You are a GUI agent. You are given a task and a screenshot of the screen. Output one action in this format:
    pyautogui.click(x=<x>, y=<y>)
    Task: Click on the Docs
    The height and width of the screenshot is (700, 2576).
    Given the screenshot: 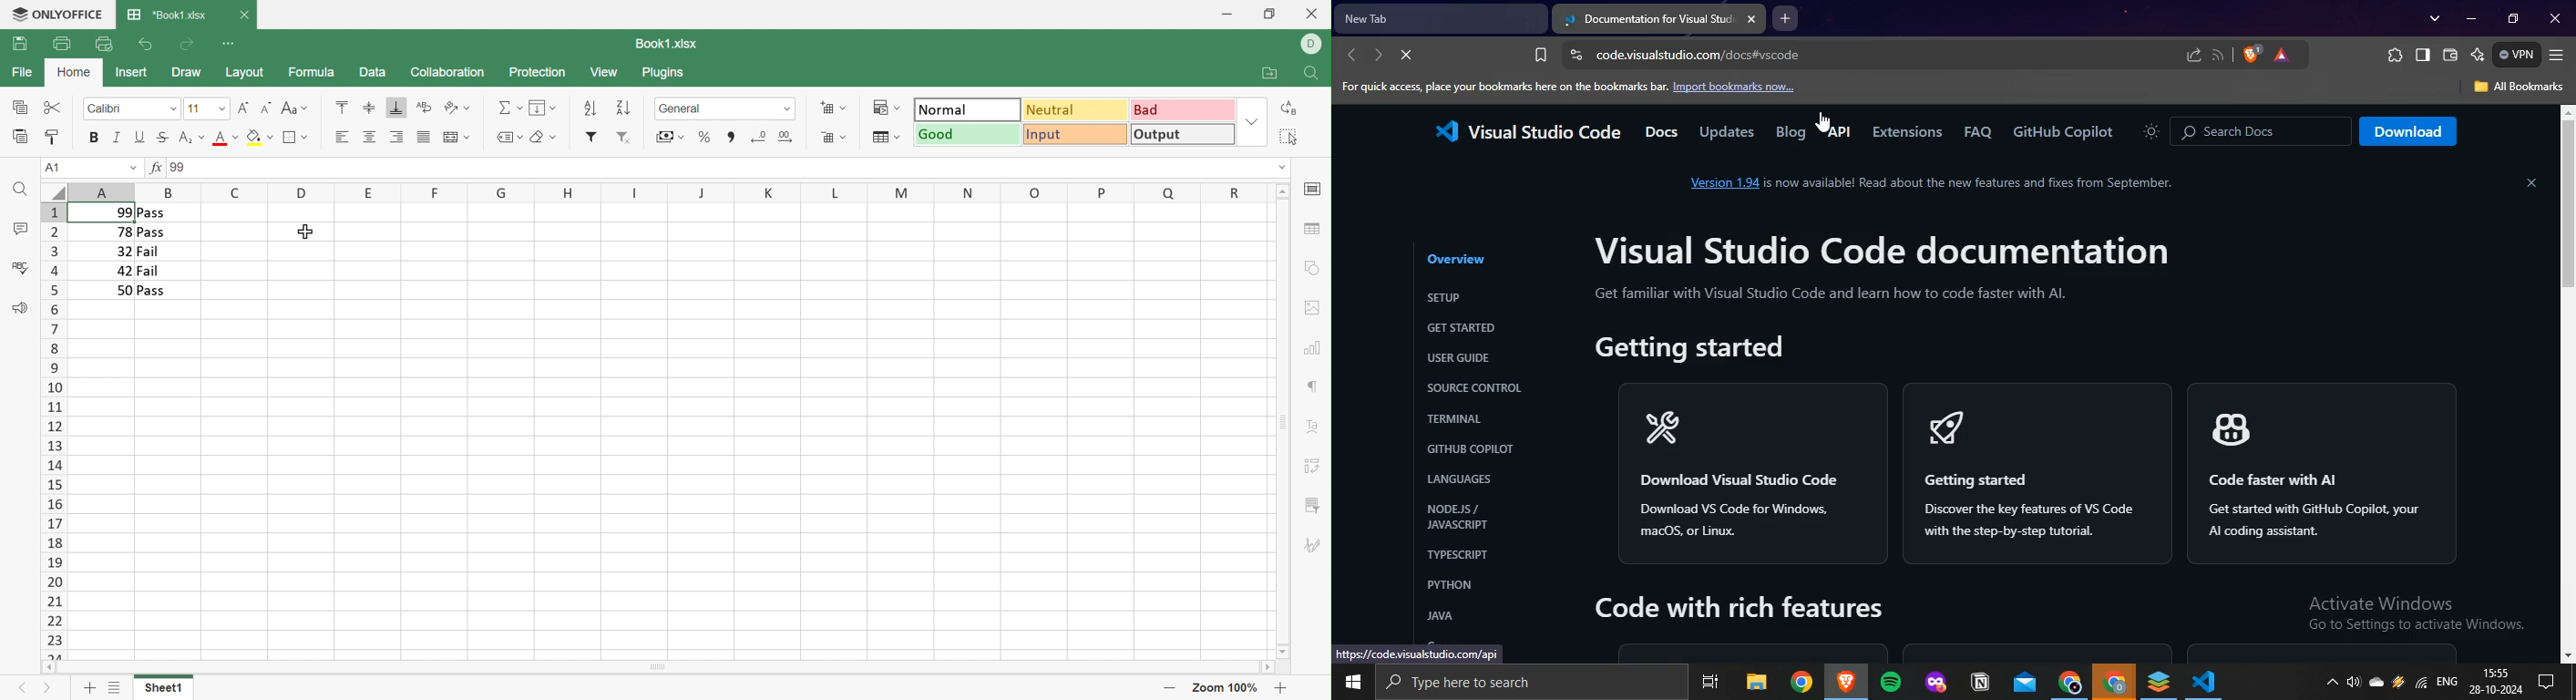 What is the action you would take?
    pyautogui.click(x=1663, y=129)
    